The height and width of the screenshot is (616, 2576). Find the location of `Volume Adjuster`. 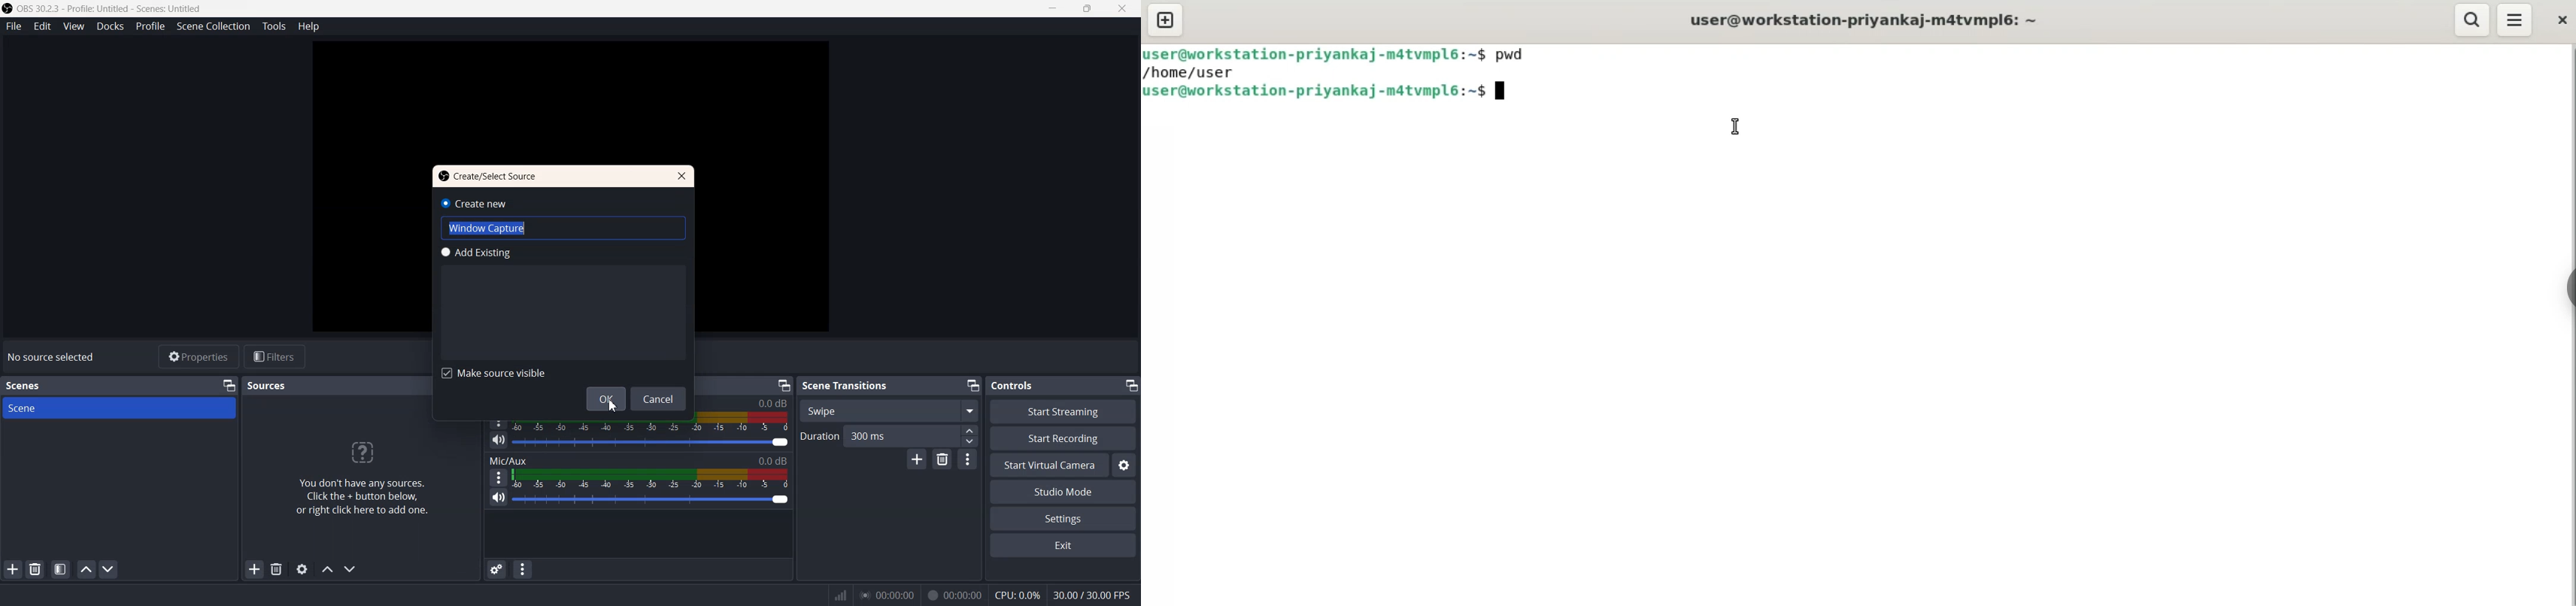

Volume Adjuster is located at coordinates (651, 442).